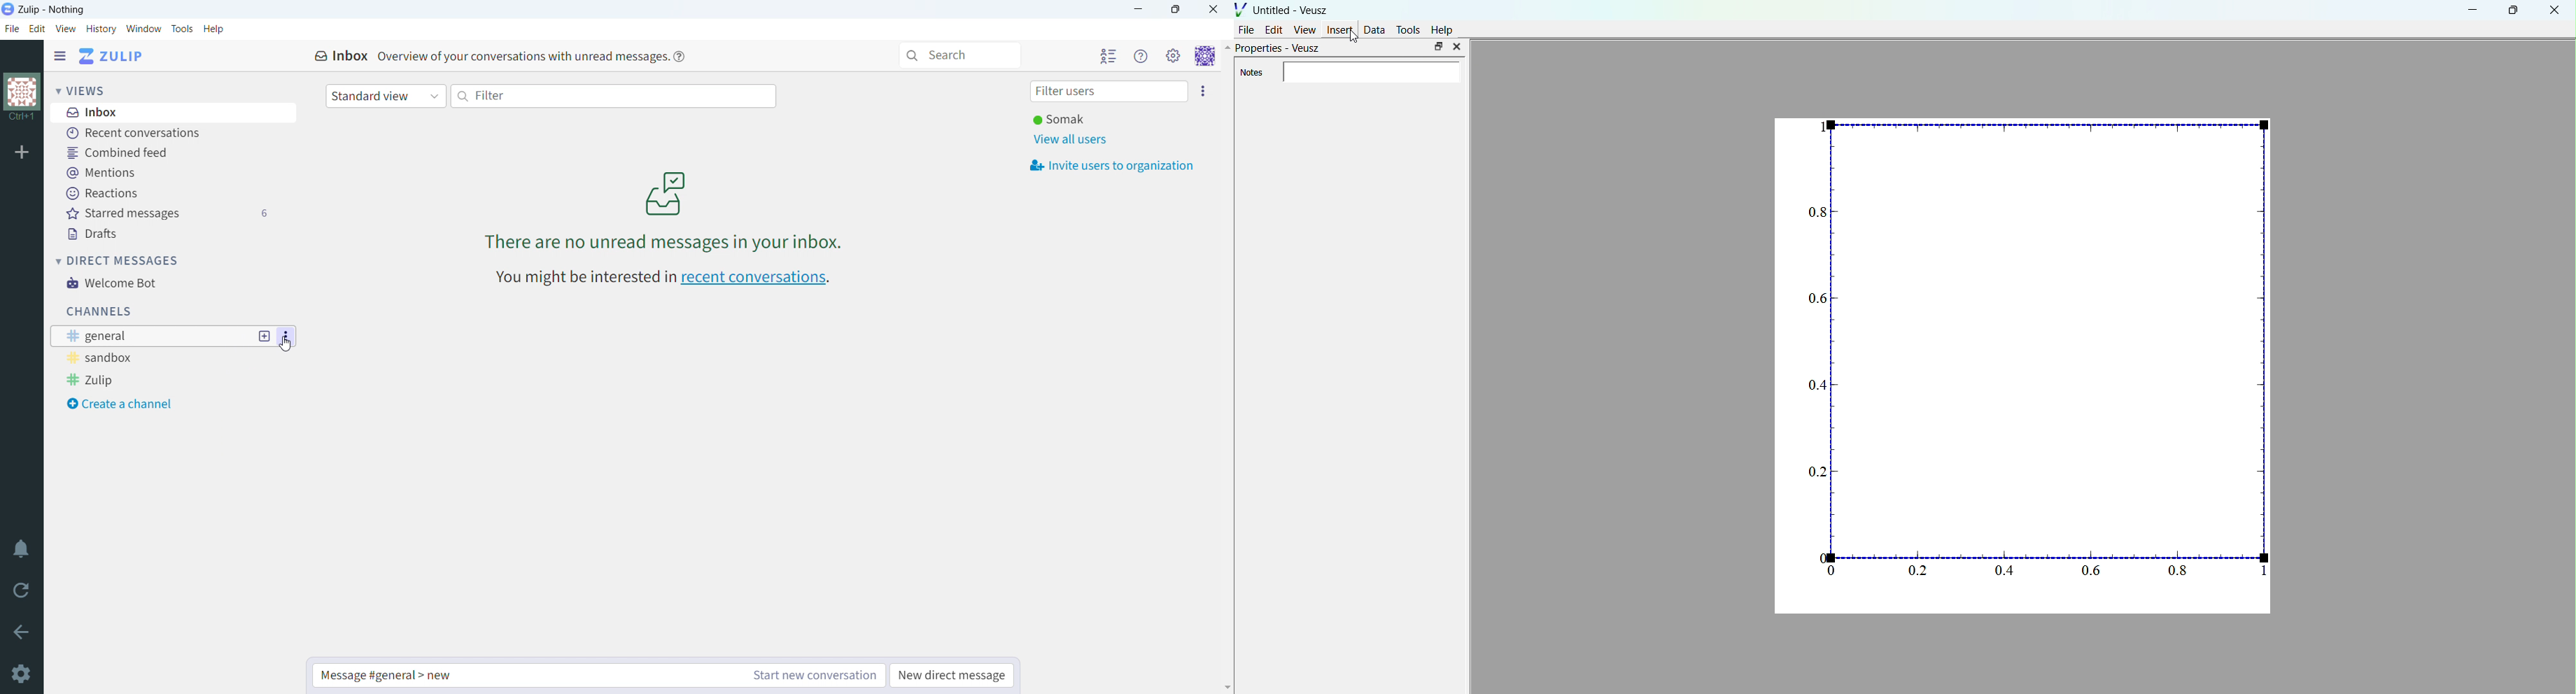 This screenshot has width=2576, height=700. What do you see at coordinates (165, 114) in the screenshot?
I see `inbox` at bounding box center [165, 114].